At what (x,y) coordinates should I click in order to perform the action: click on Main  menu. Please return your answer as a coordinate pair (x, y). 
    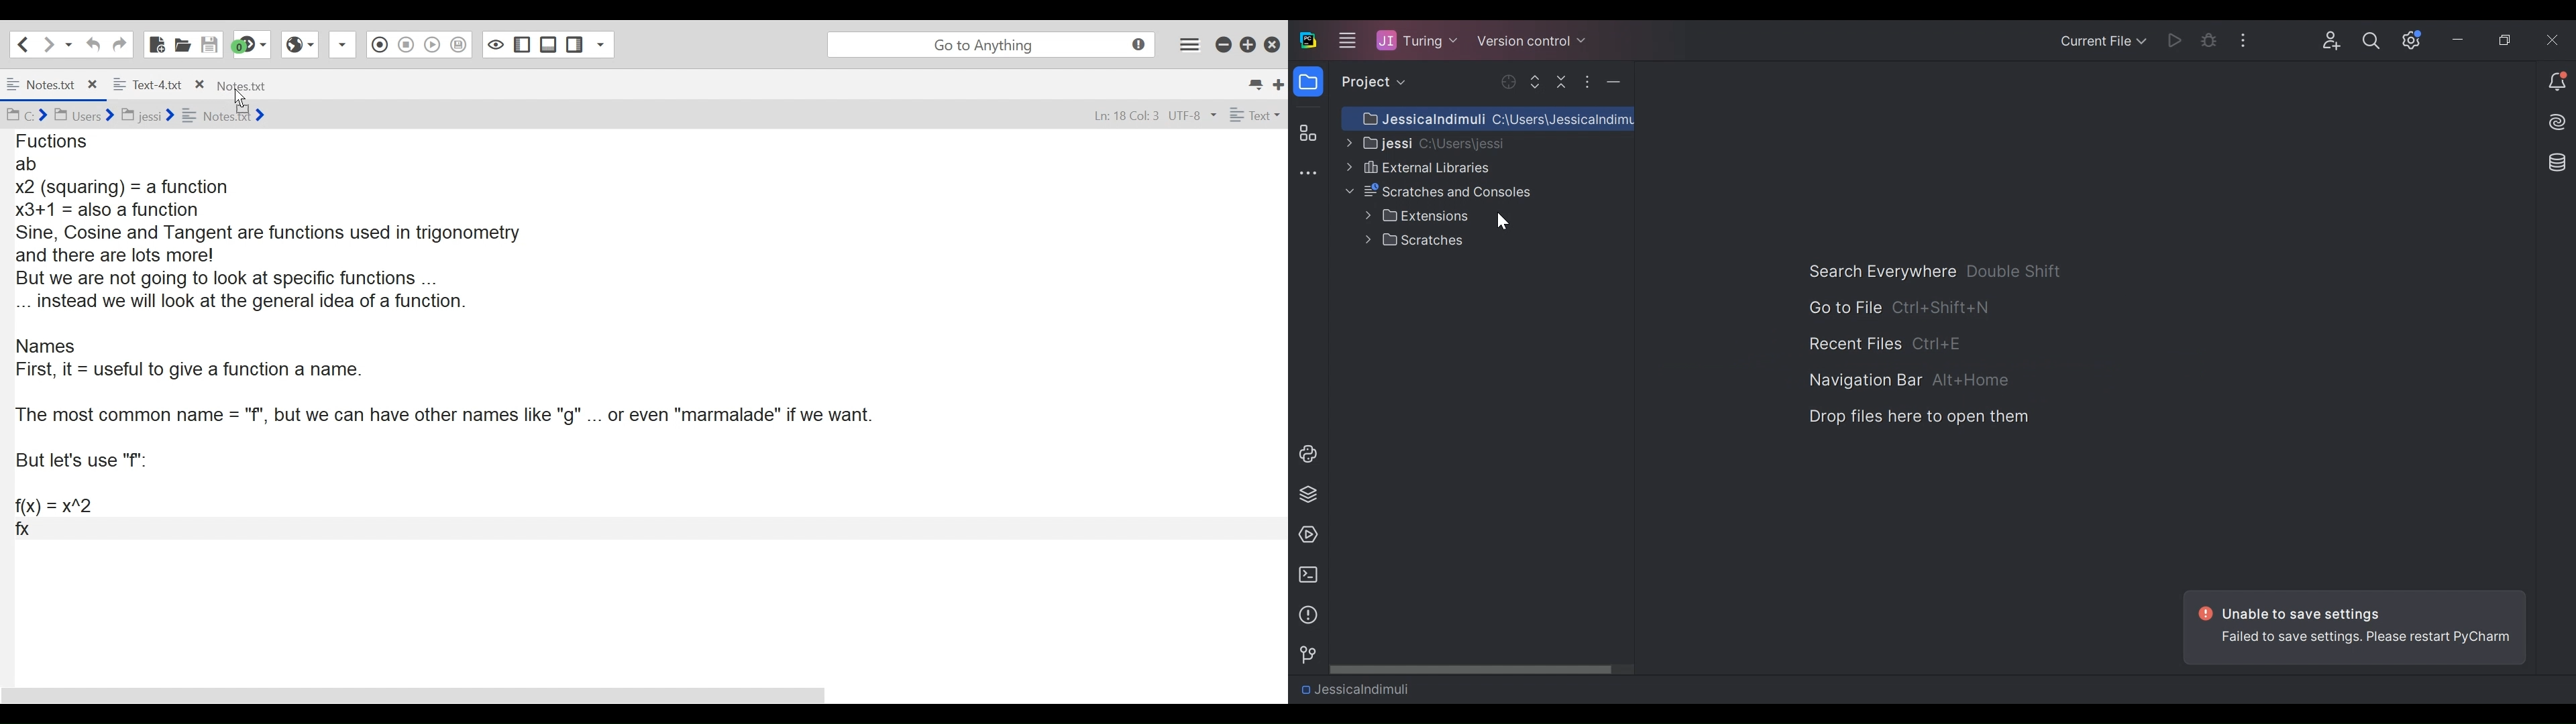
    Looking at the image, I should click on (1345, 40).